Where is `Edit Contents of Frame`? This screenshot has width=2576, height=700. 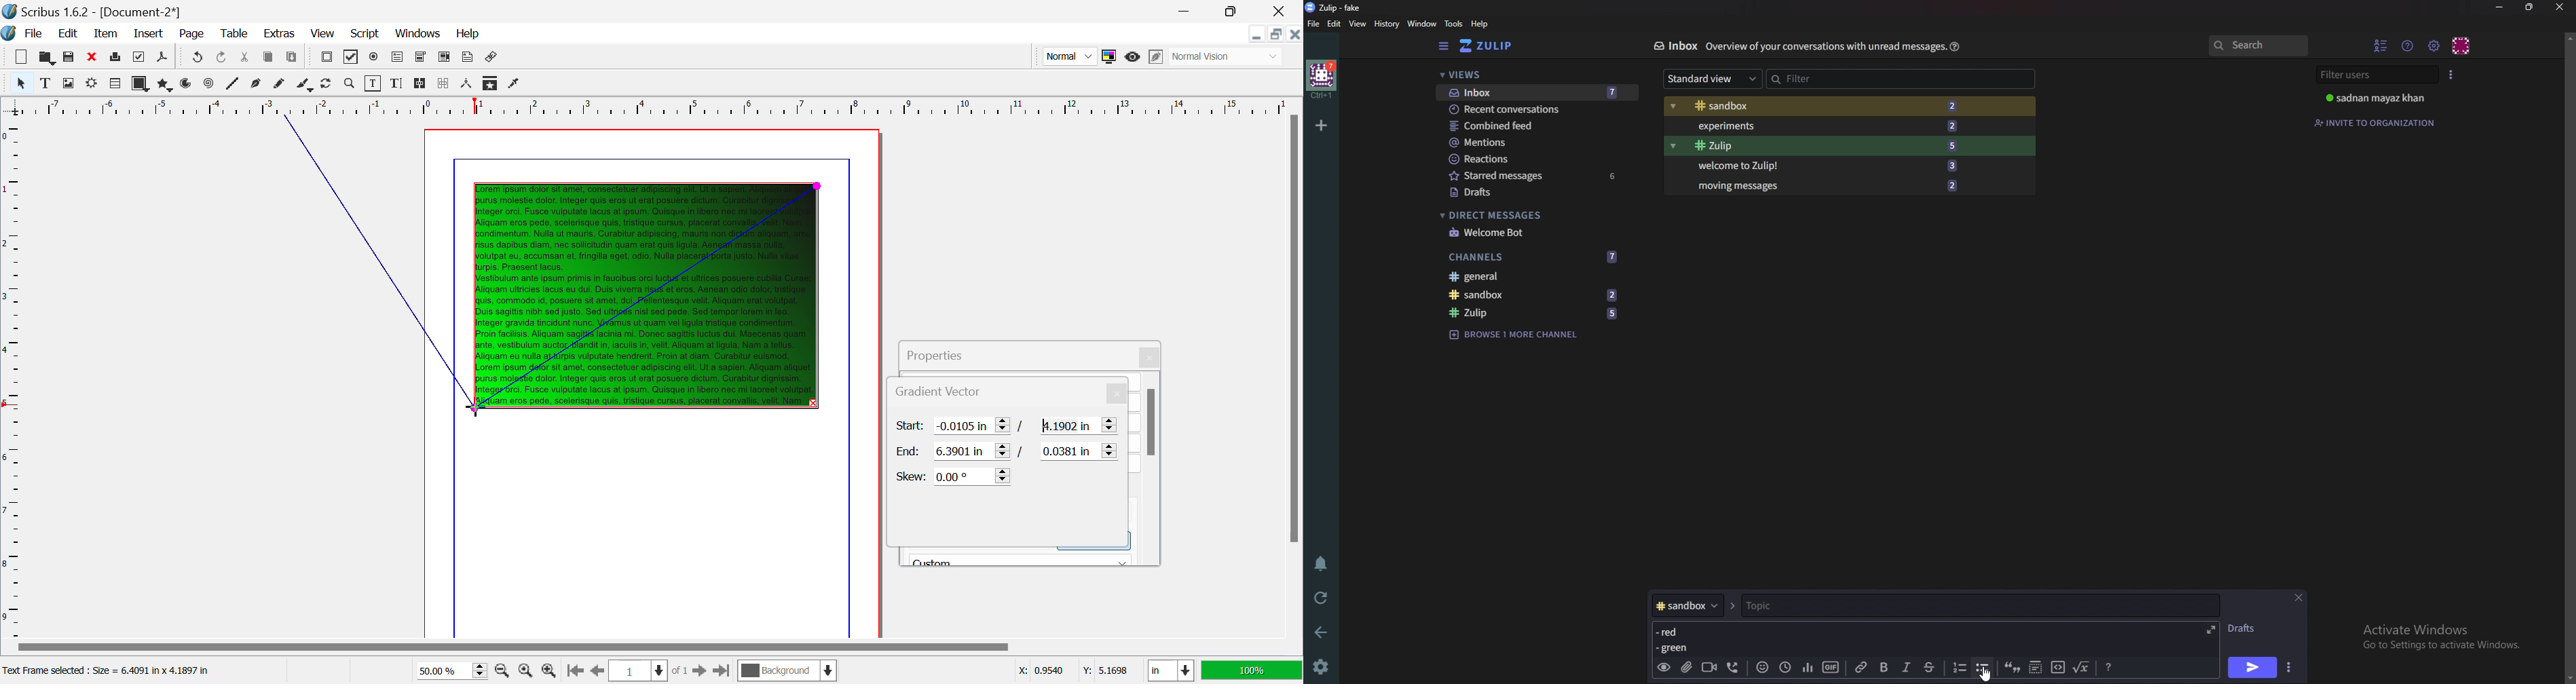 Edit Contents of Frame is located at coordinates (374, 83).